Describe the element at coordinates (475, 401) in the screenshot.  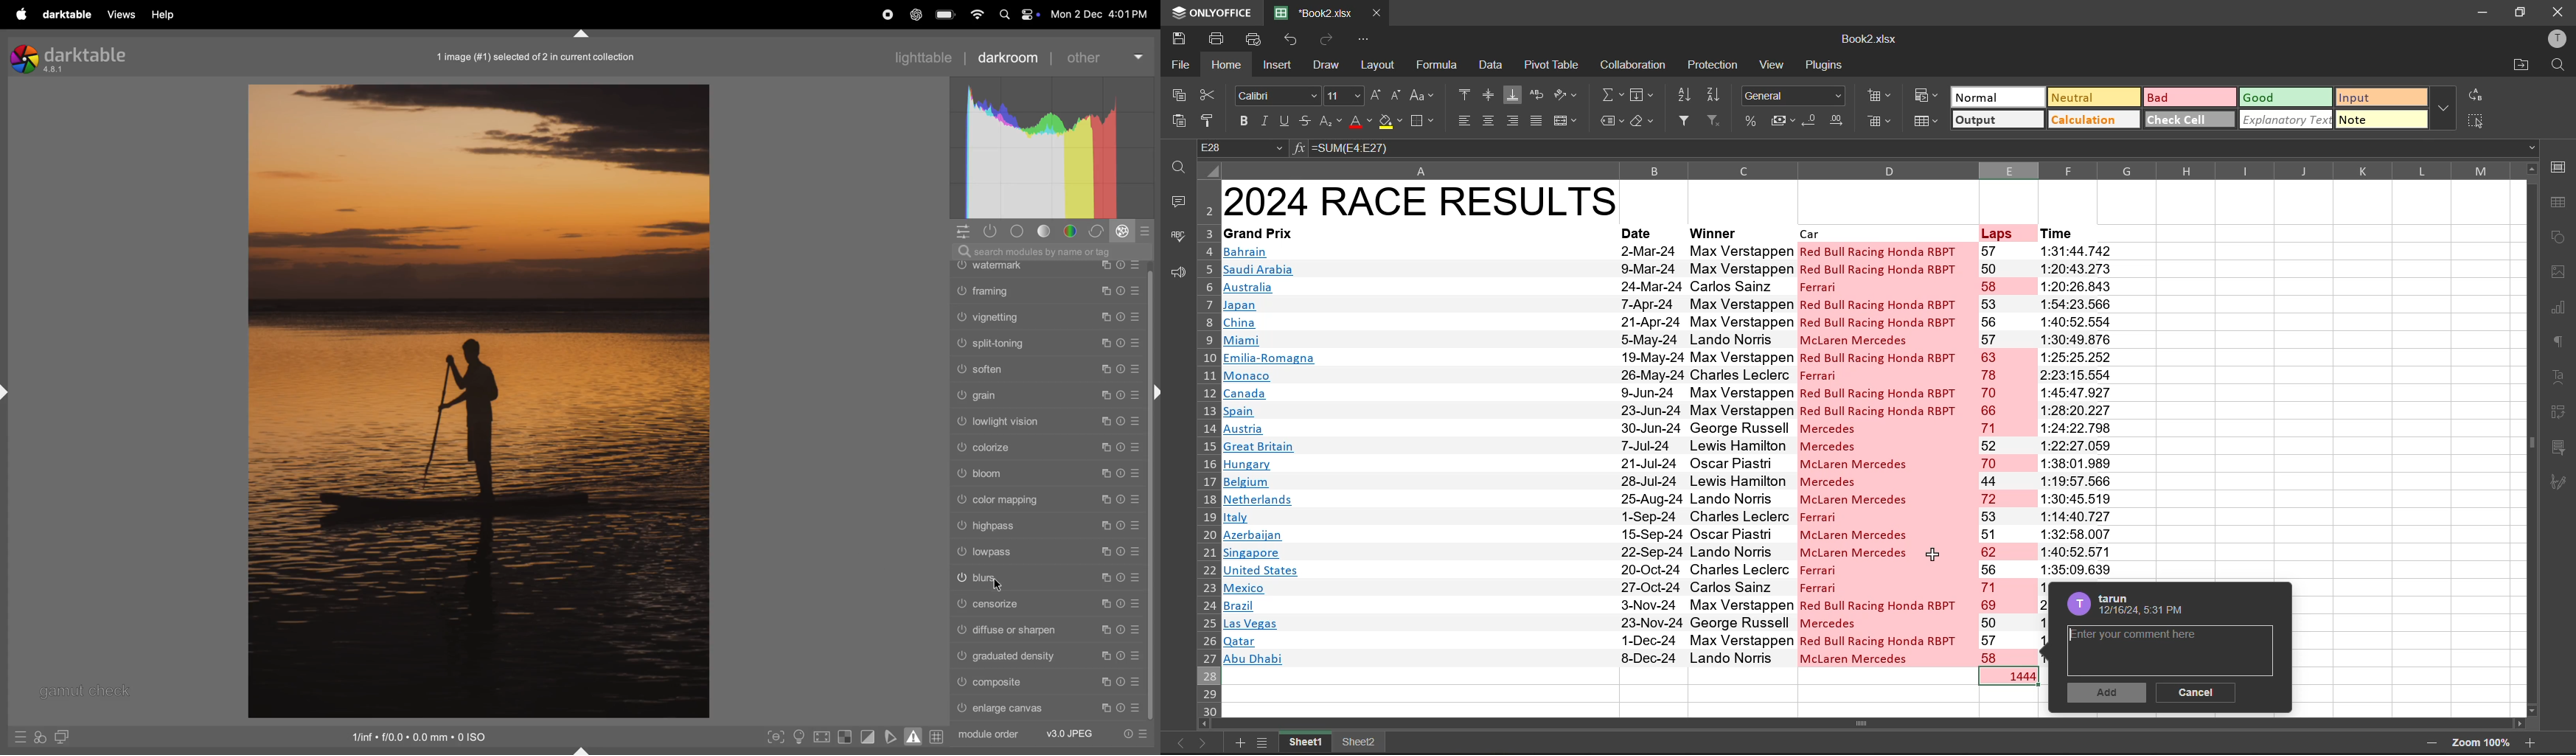
I see `image` at that location.